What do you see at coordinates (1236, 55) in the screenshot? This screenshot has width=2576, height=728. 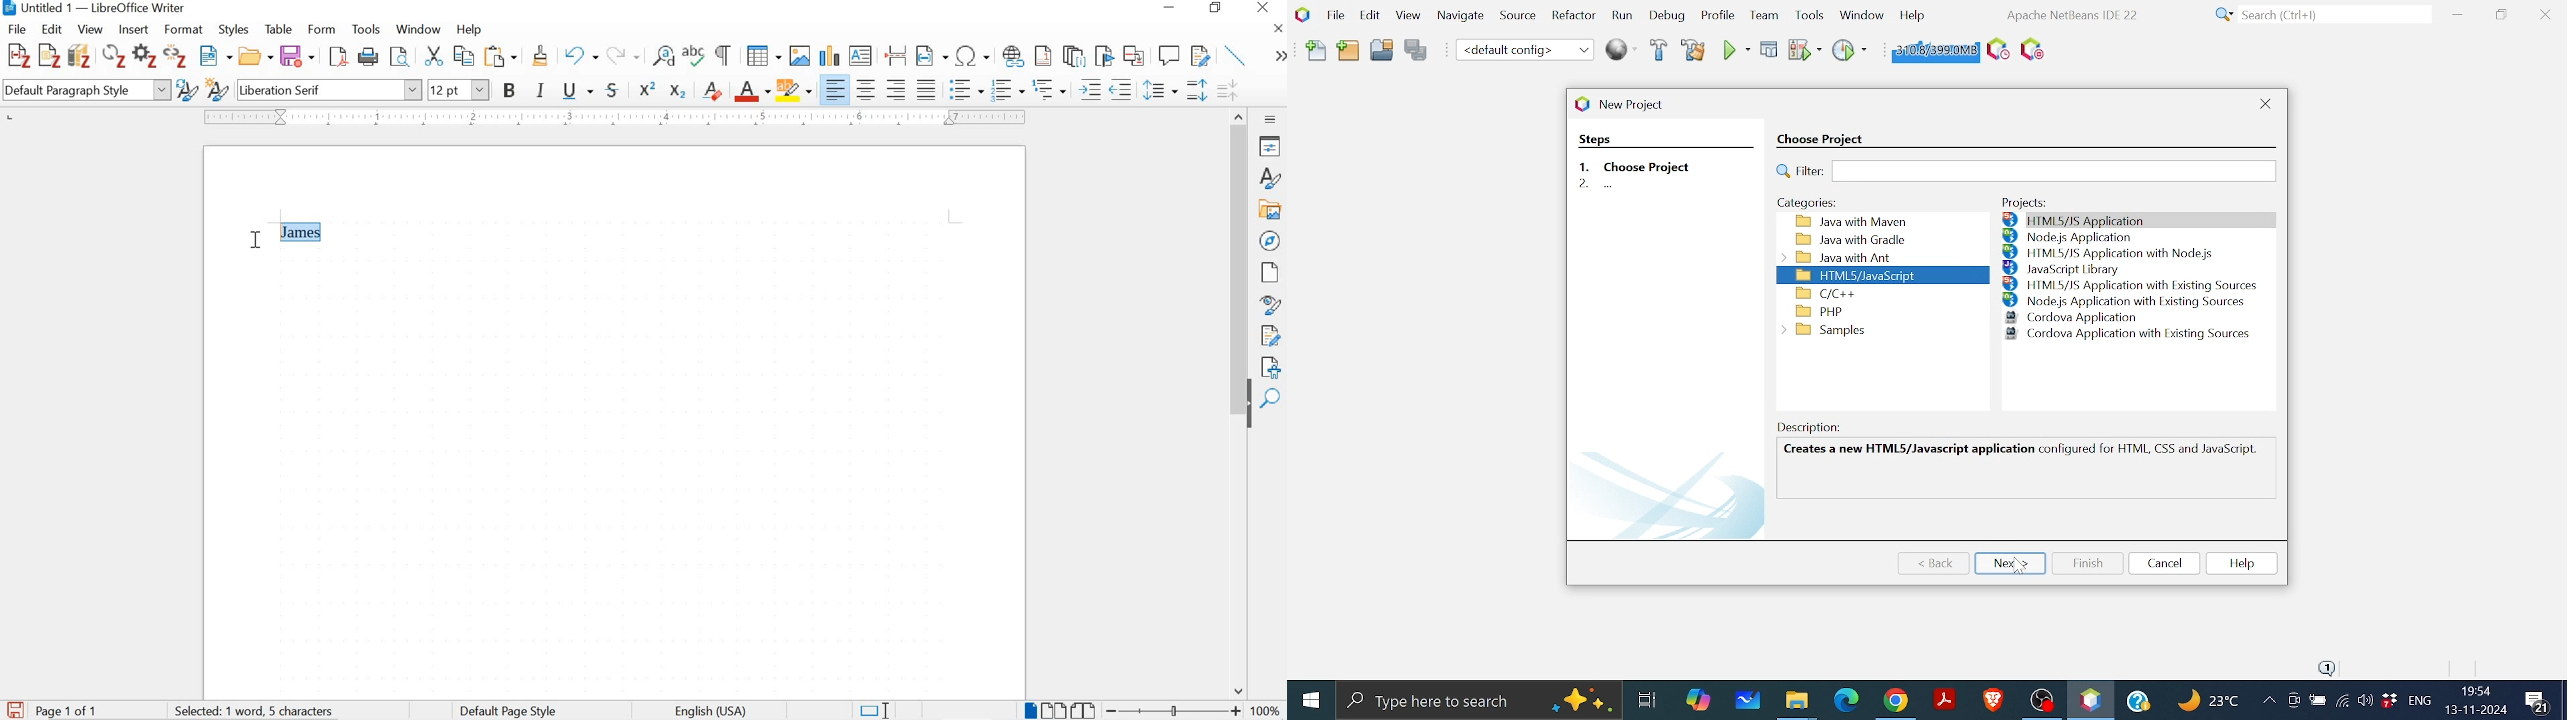 I see `insert line` at bounding box center [1236, 55].